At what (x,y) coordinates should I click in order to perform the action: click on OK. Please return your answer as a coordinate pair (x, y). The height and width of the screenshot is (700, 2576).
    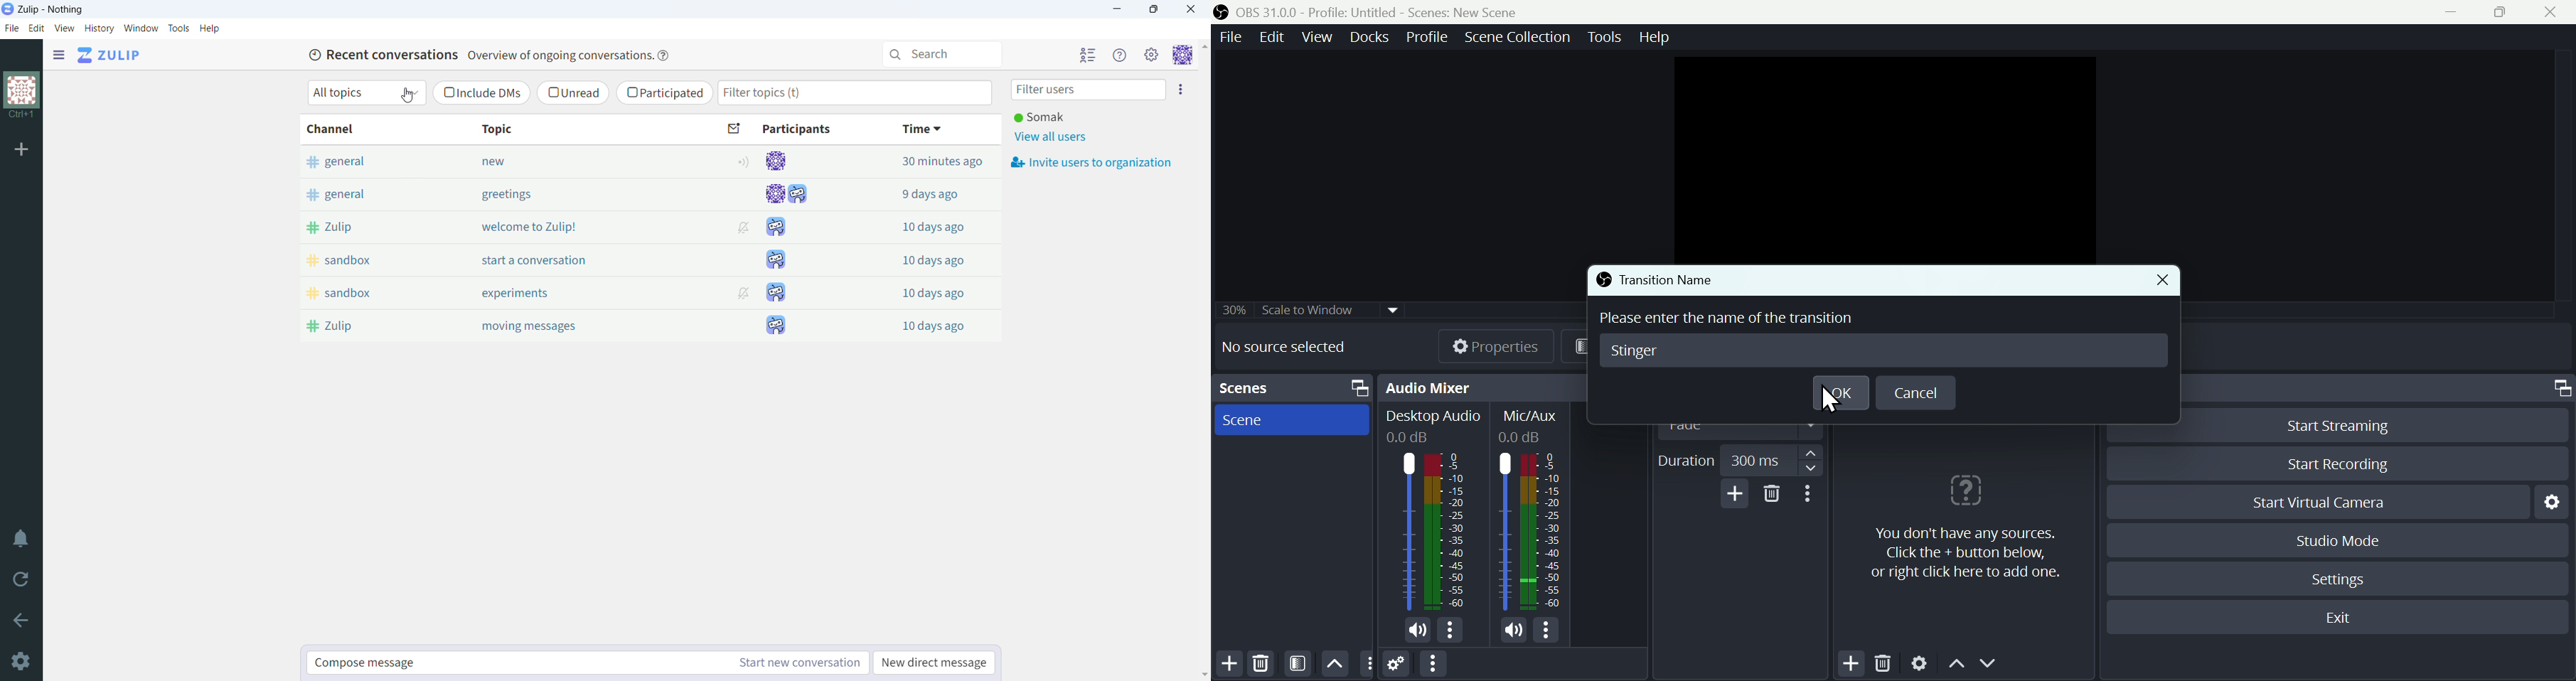
    Looking at the image, I should click on (1842, 392).